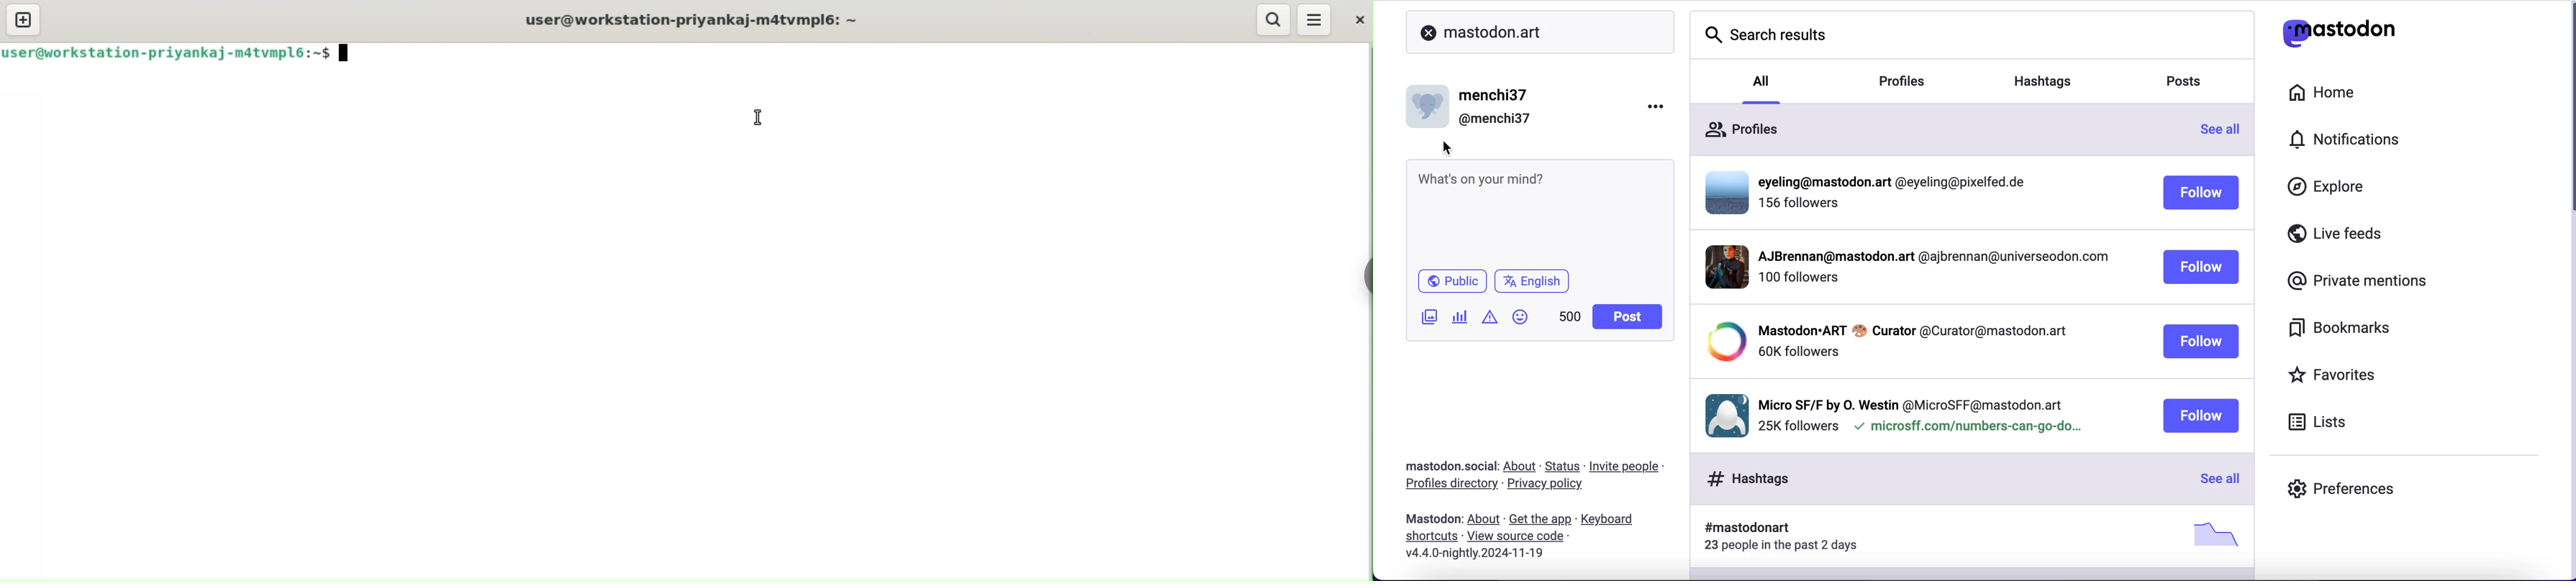 This screenshot has height=588, width=2576. I want to click on add image, so click(1429, 319).